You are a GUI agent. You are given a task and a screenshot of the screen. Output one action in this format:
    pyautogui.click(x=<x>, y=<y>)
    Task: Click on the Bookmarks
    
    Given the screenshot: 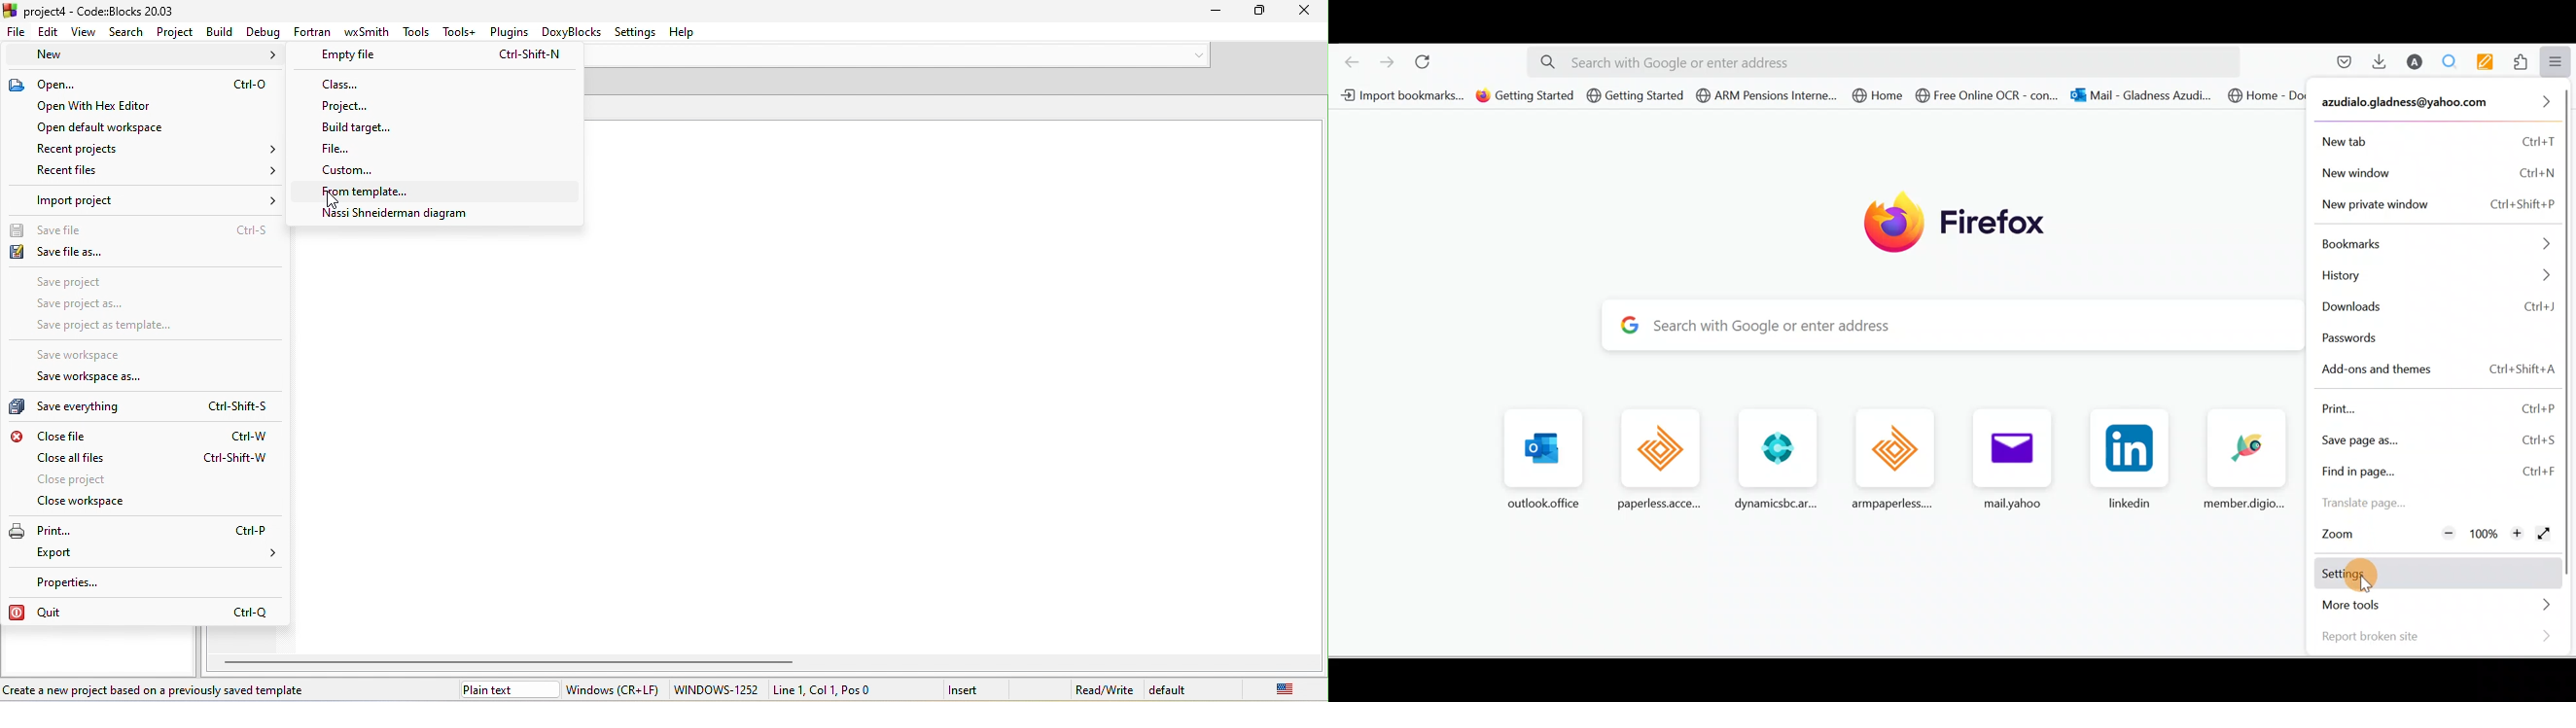 What is the action you would take?
    pyautogui.click(x=2435, y=241)
    